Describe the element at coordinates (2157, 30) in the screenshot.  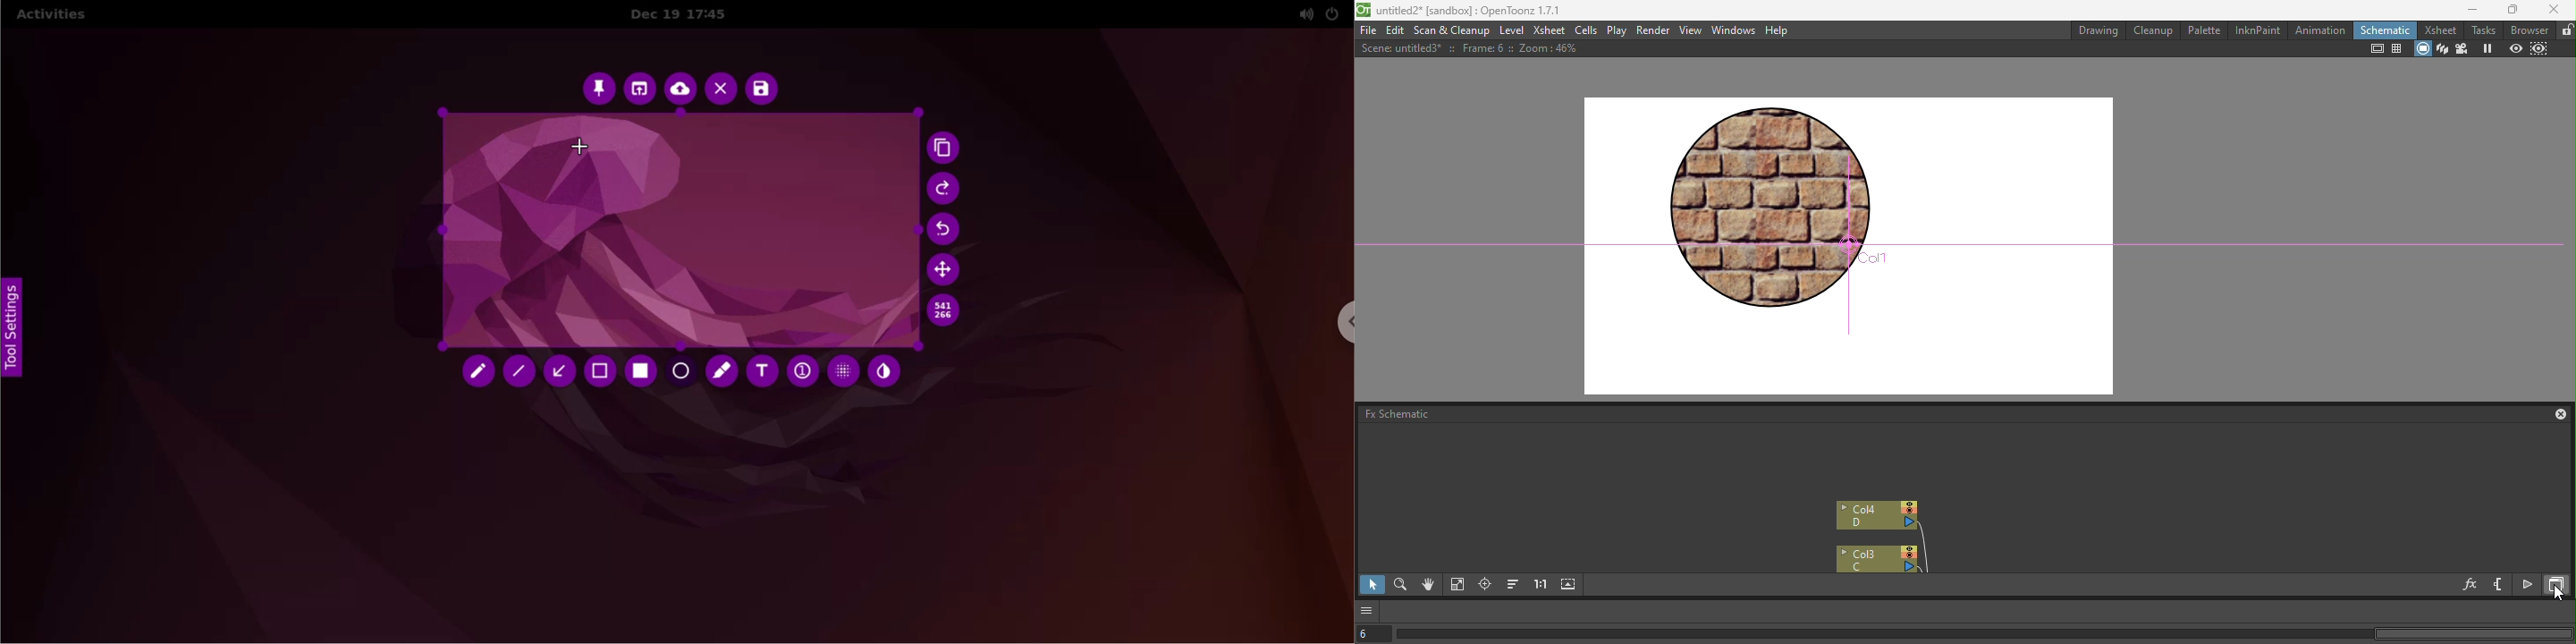
I see `Cleanup` at that location.